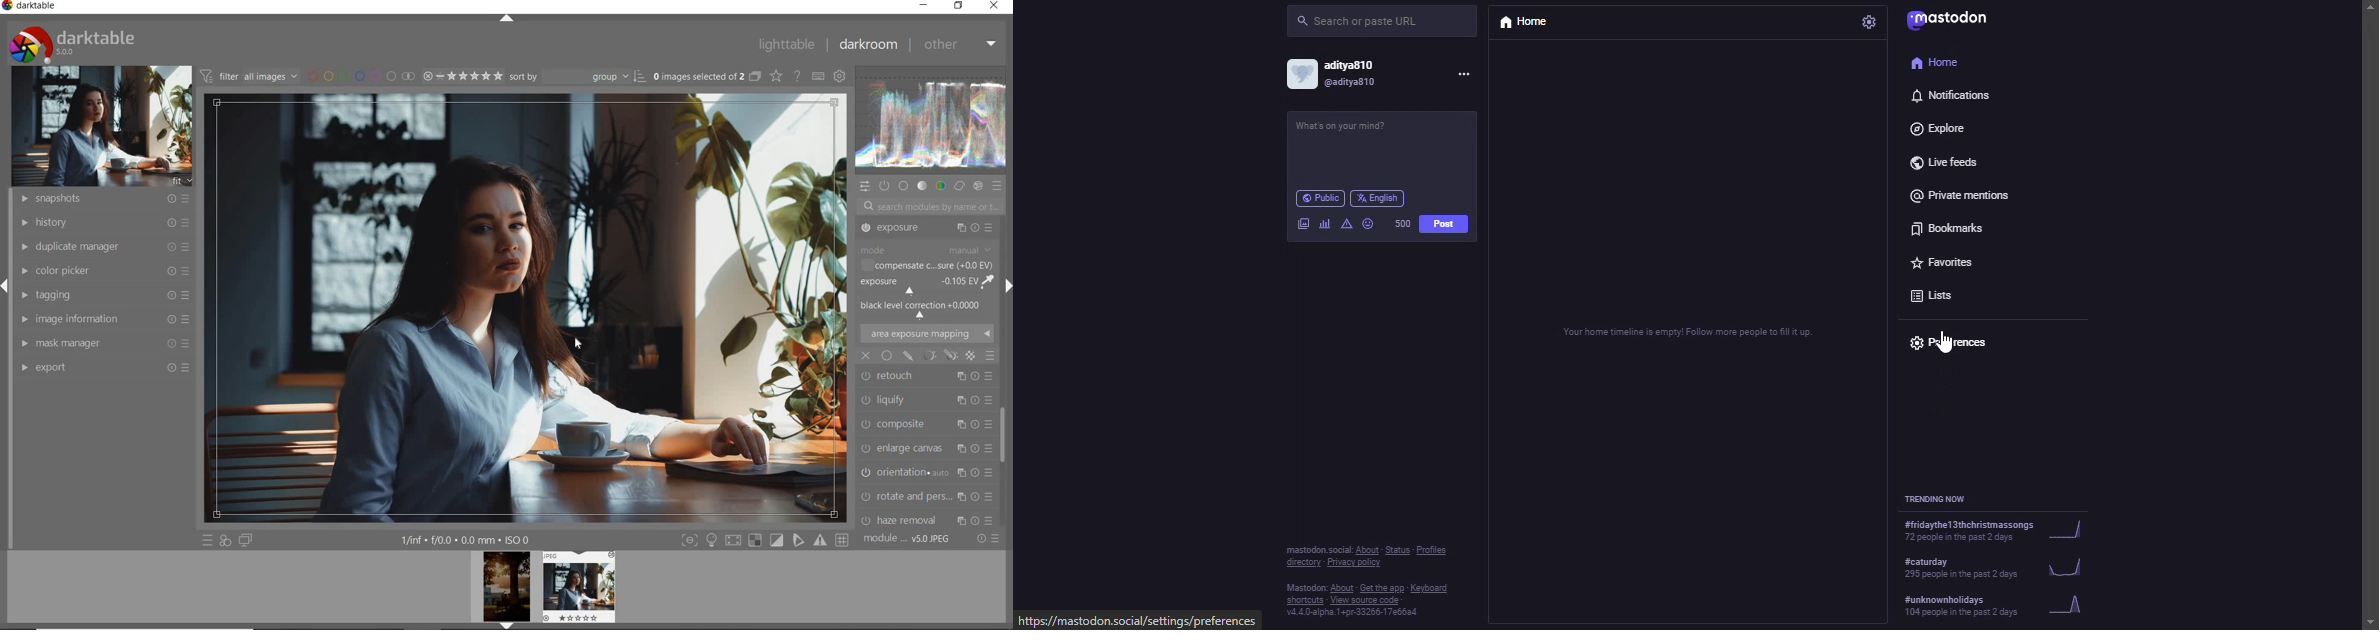 Image resolution: width=2380 pixels, height=644 pixels. Describe the element at coordinates (246, 541) in the screenshot. I see `DISPLAY A SECOND DARKROOM IMAGE WINDOW` at that location.